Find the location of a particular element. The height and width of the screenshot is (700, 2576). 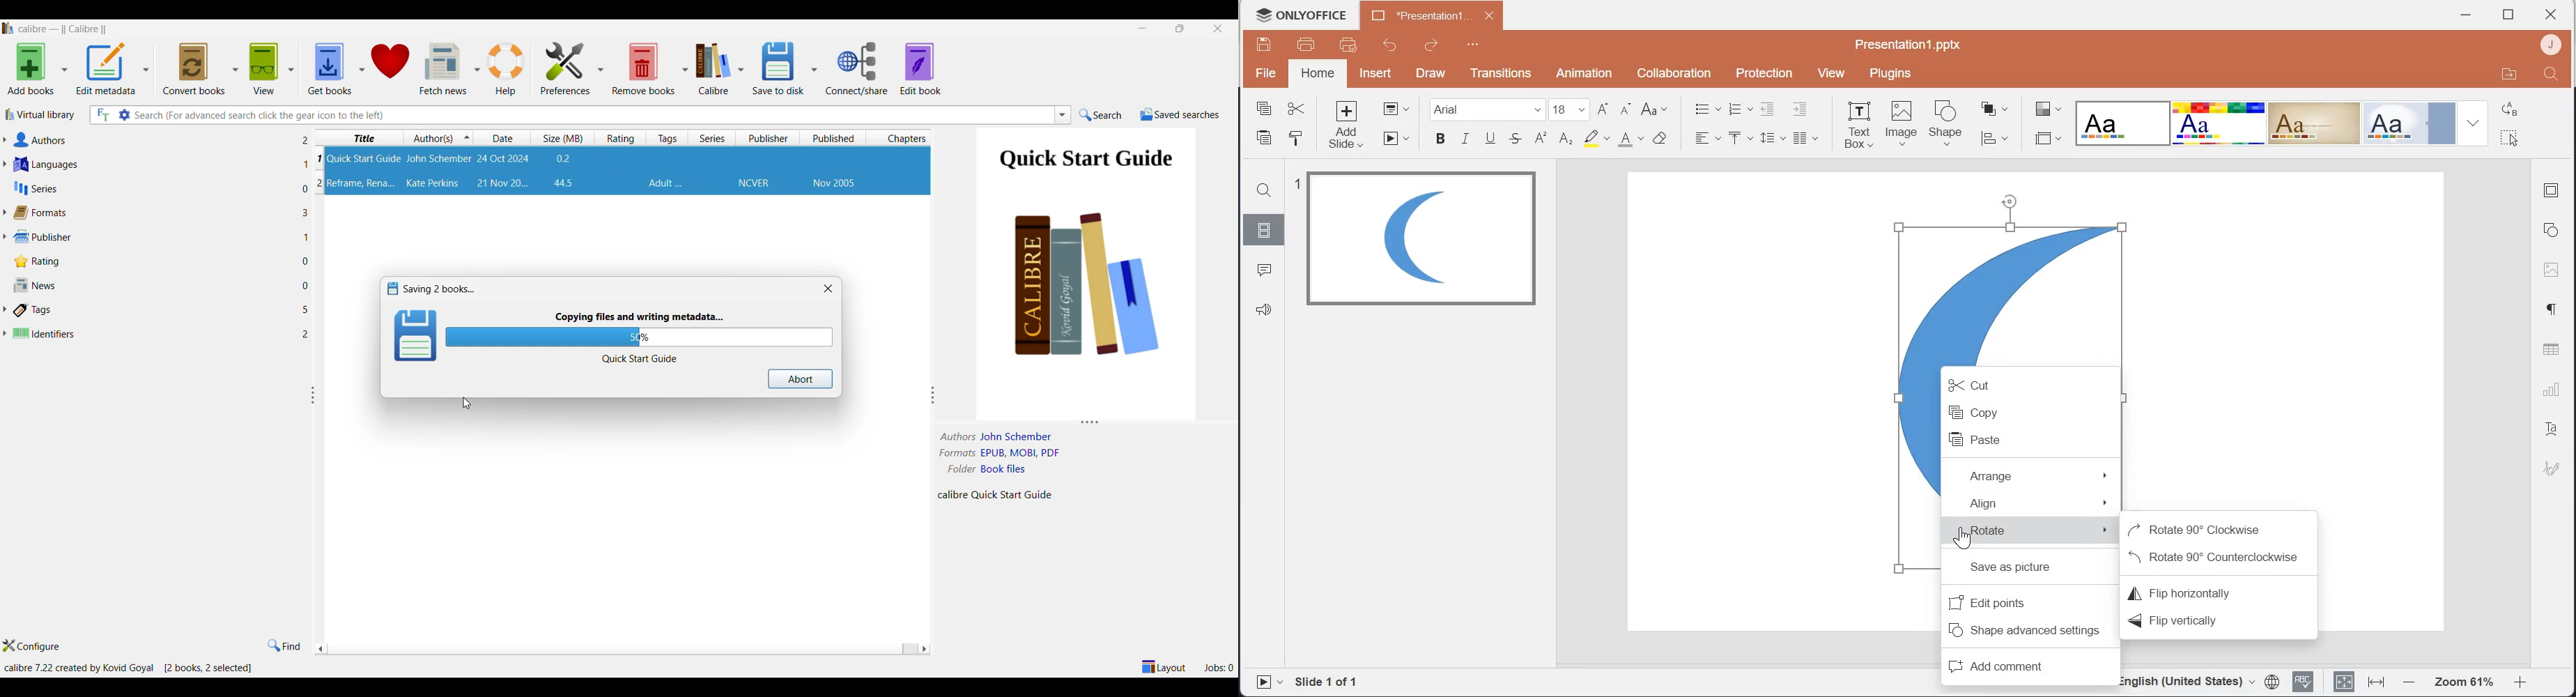

Layout settings is located at coordinates (1165, 667).